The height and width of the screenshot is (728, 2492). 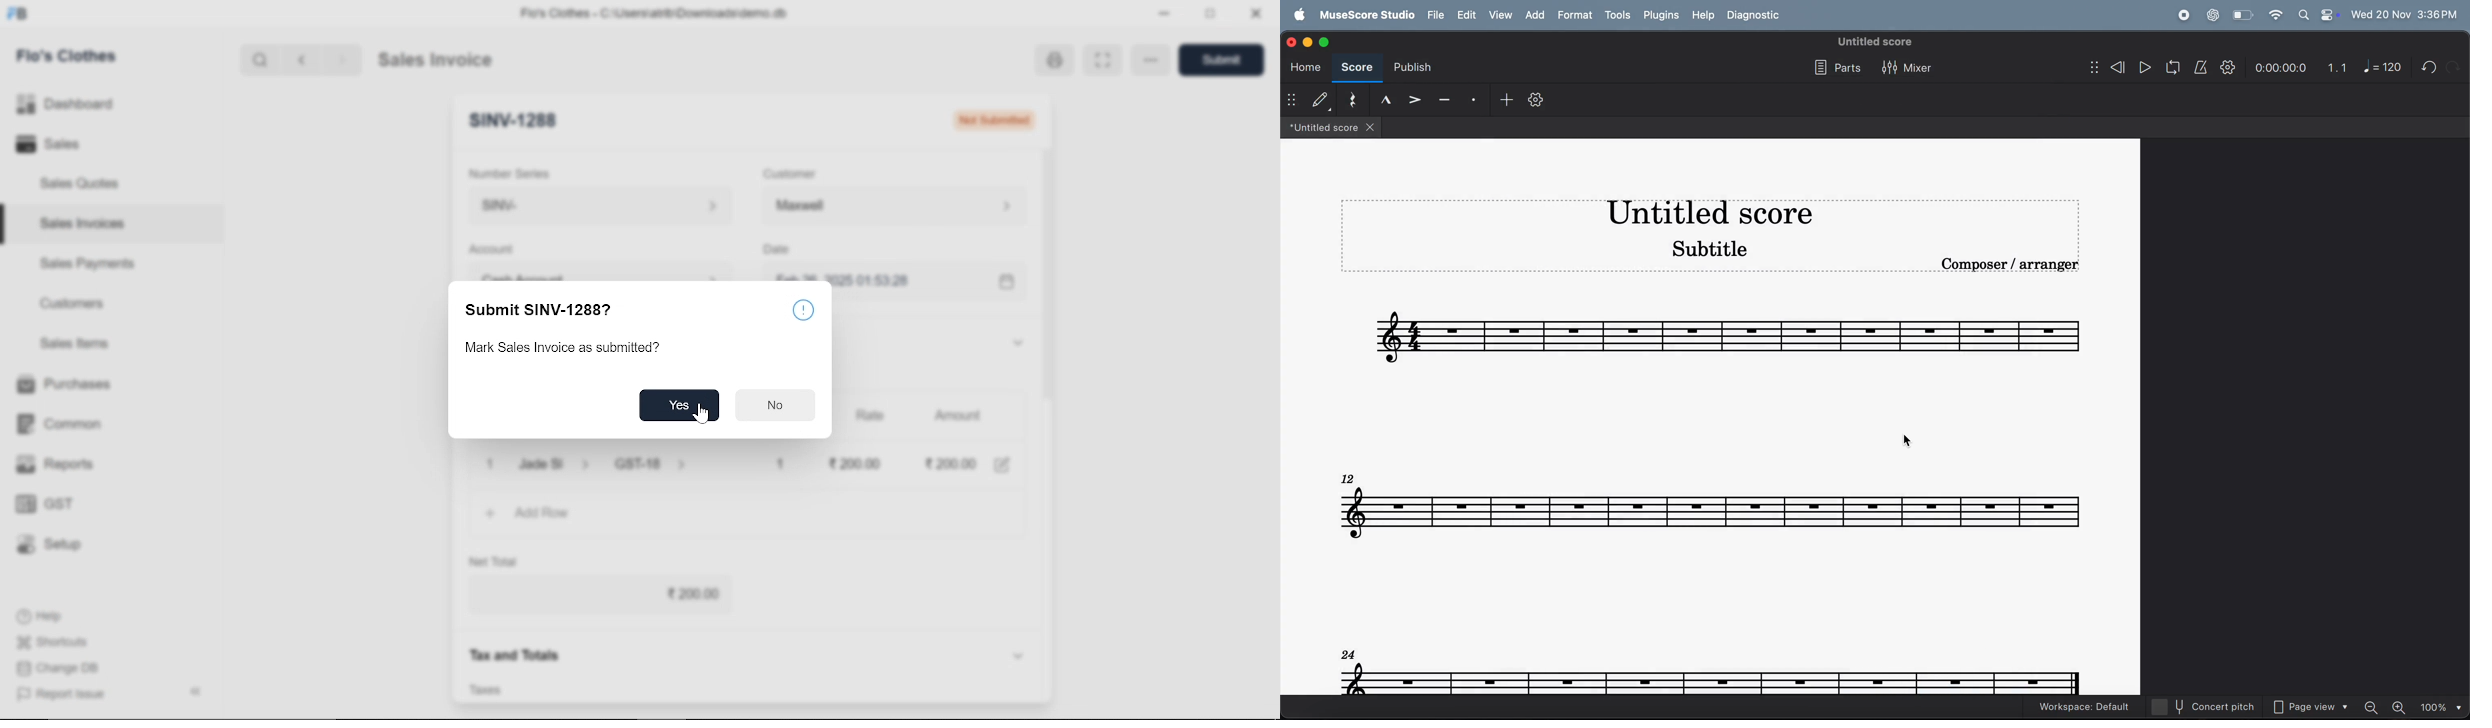 What do you see at coordinates (2141, 68) in the screenshot?
I see `` at bounding box center [2141, 68].